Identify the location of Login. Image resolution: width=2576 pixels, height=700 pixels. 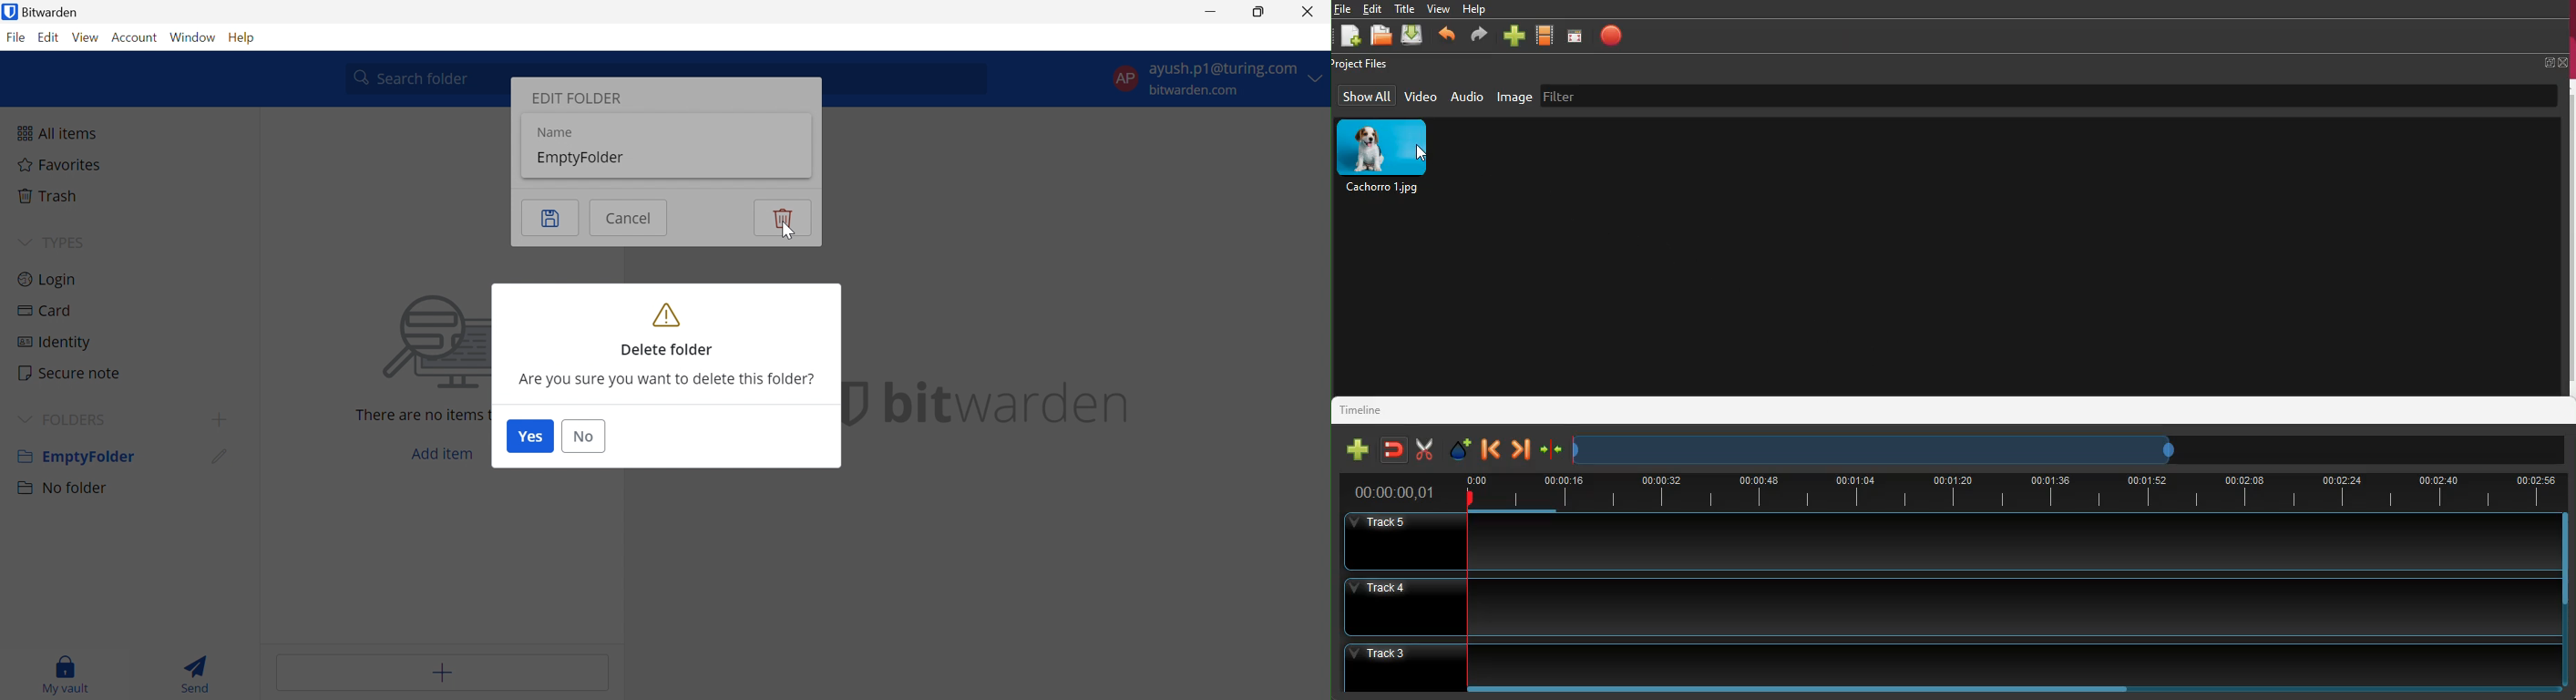
(47, 278).